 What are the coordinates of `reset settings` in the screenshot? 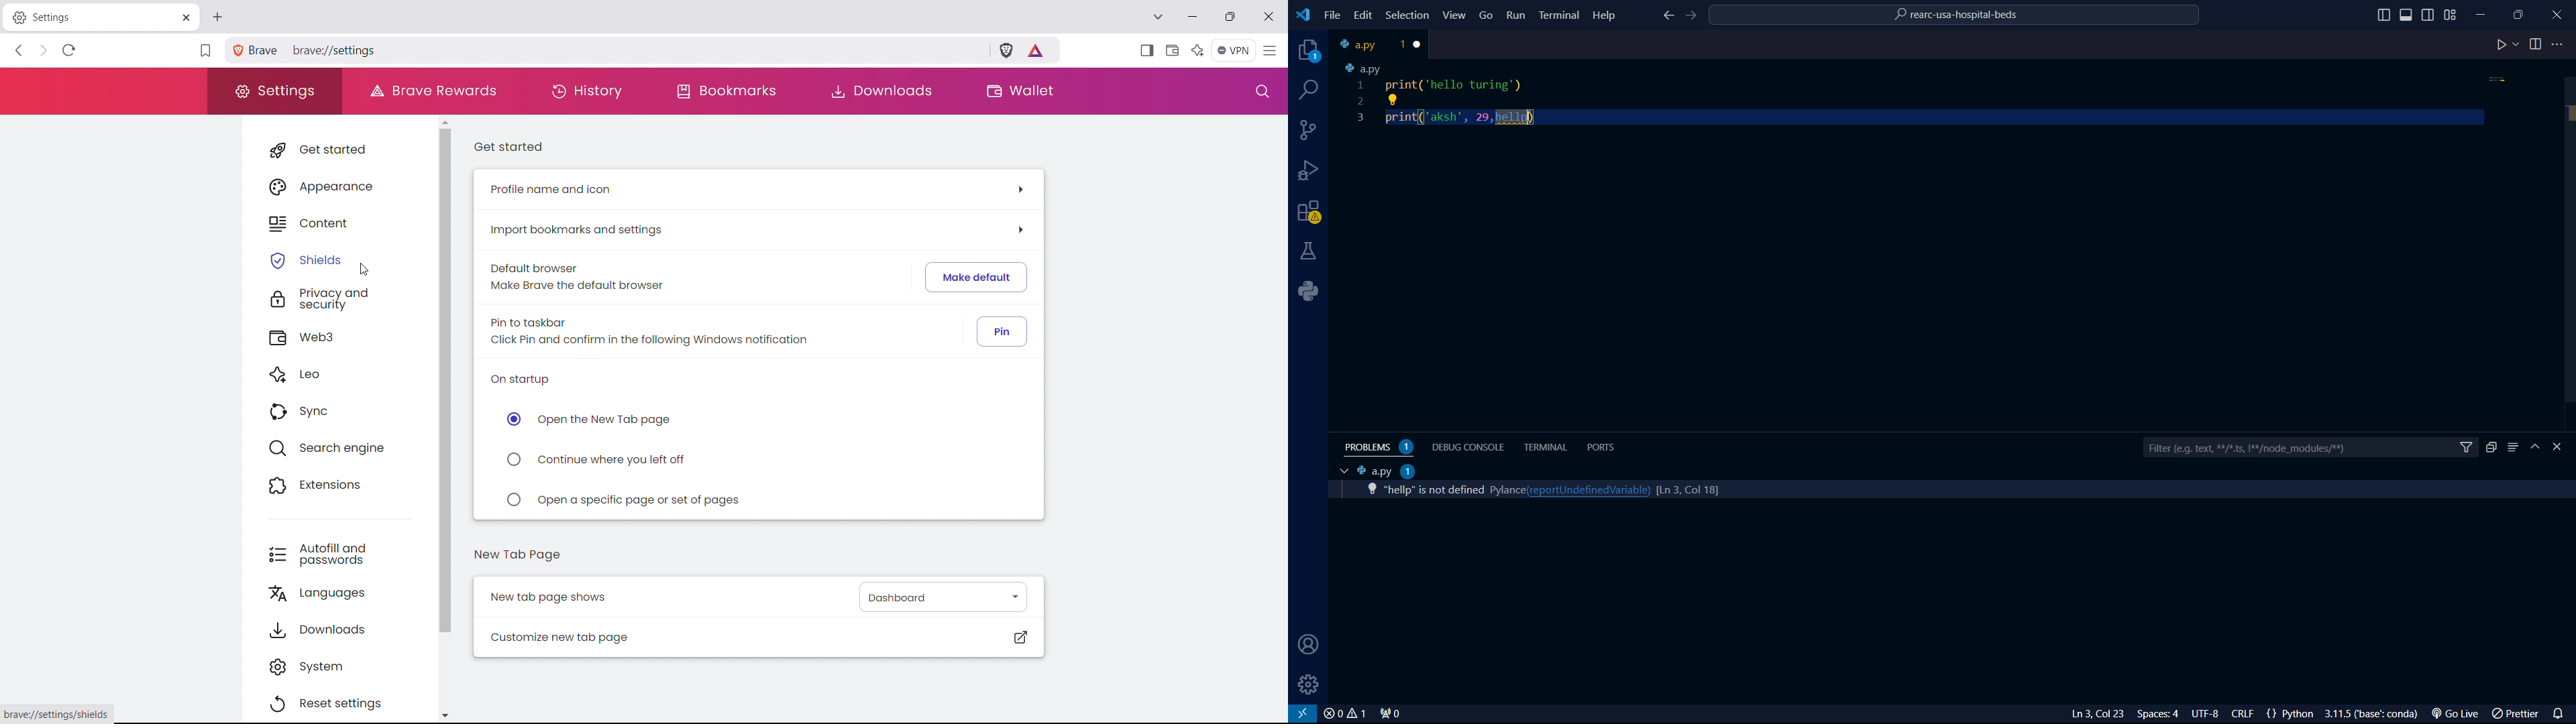 It's located at (335, 704).